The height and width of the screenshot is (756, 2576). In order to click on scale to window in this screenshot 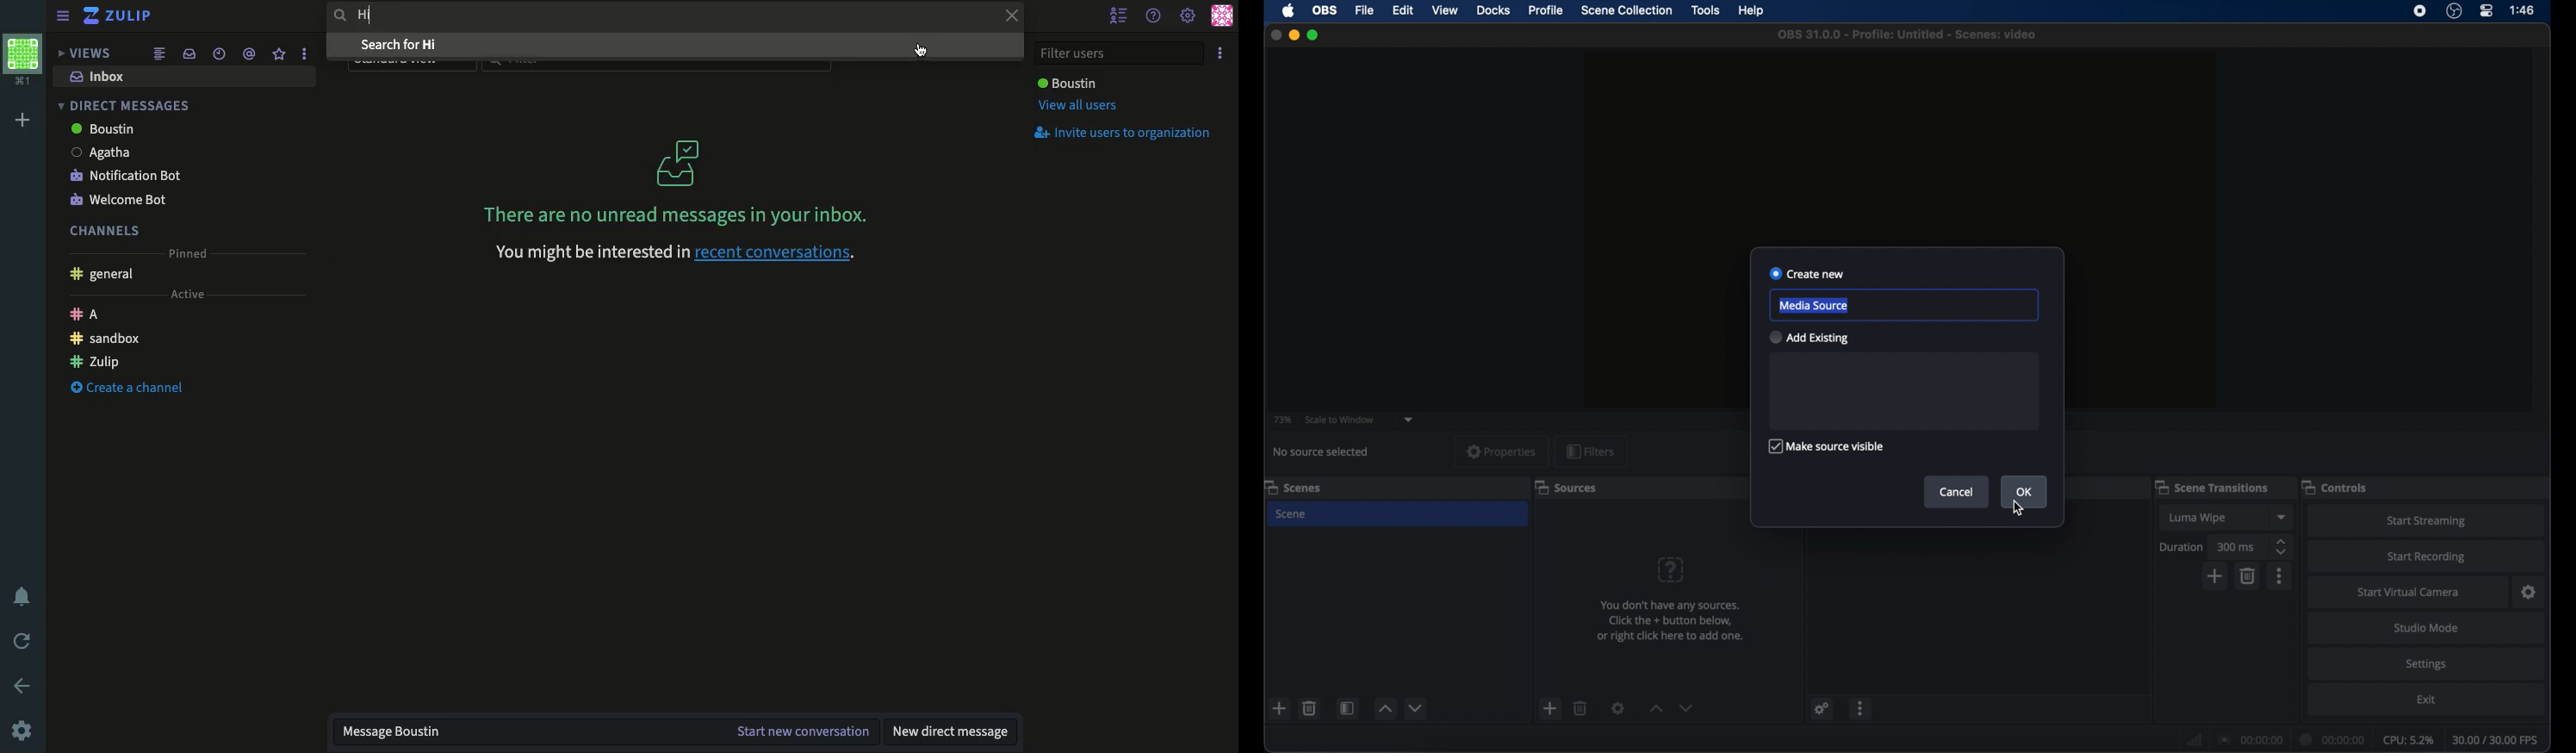, I will do `click(1340, 420)`.